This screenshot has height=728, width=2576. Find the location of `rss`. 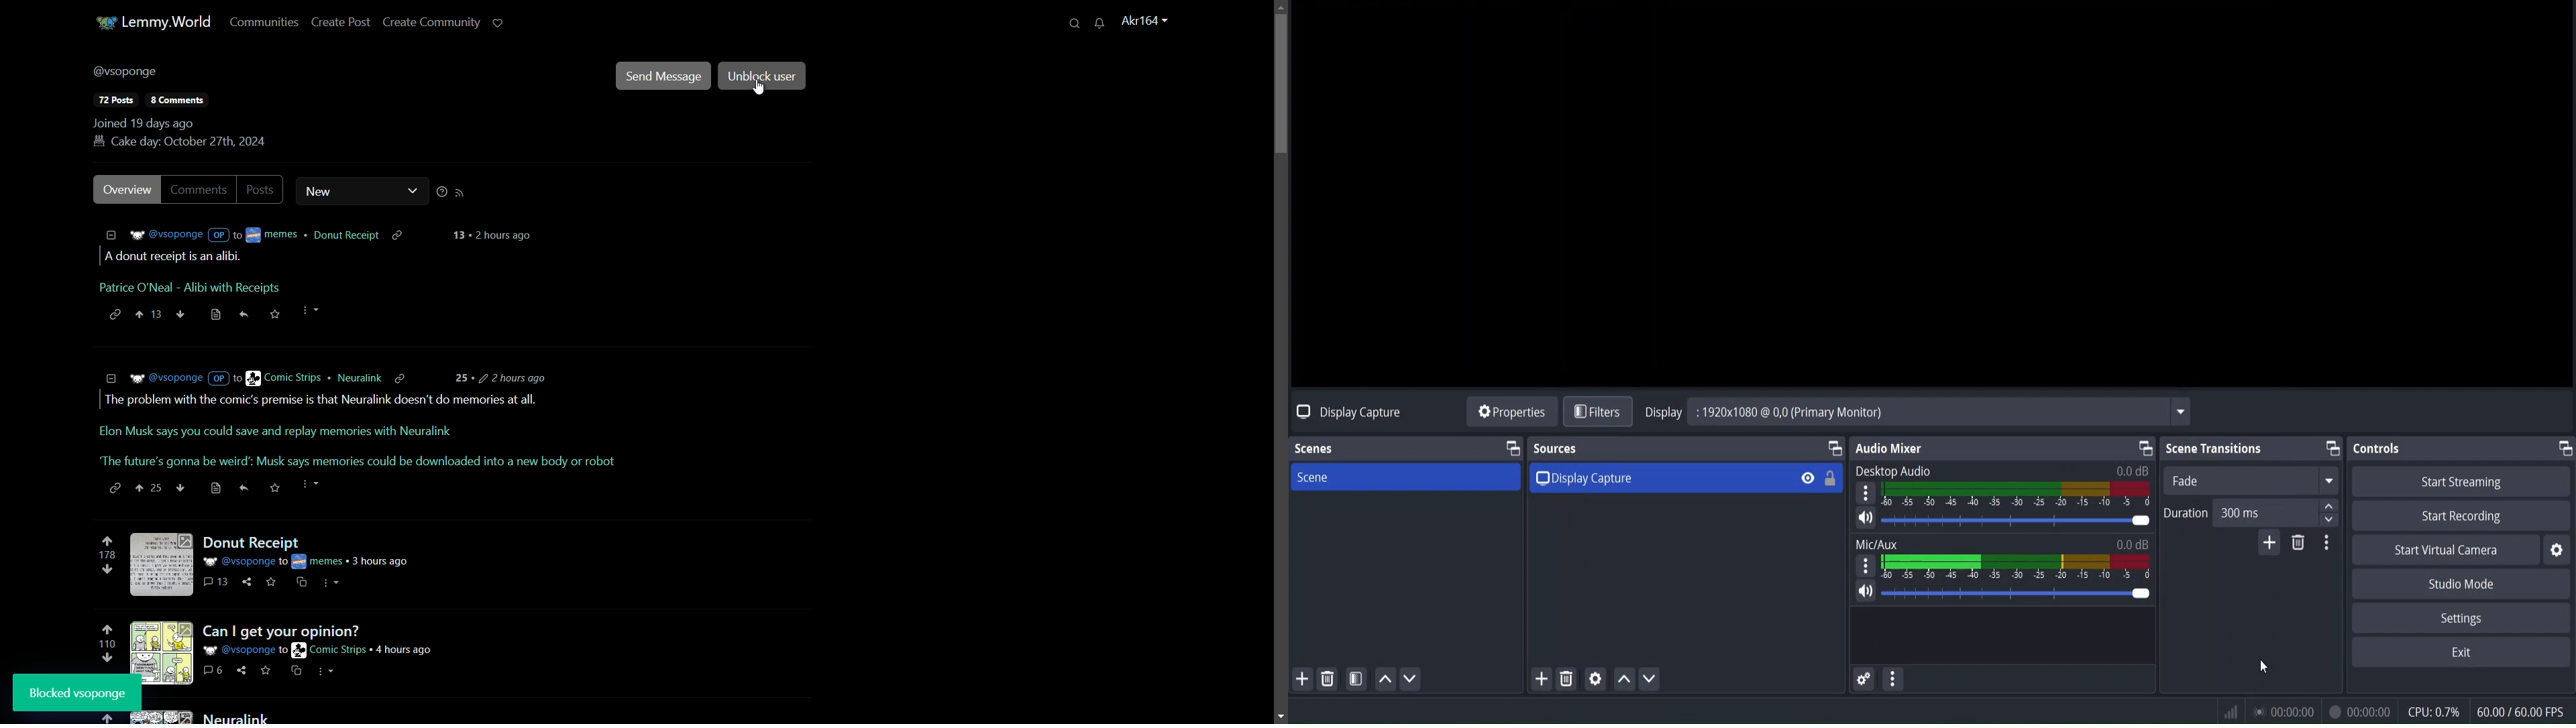

rss is located at coordinates (462, 194).